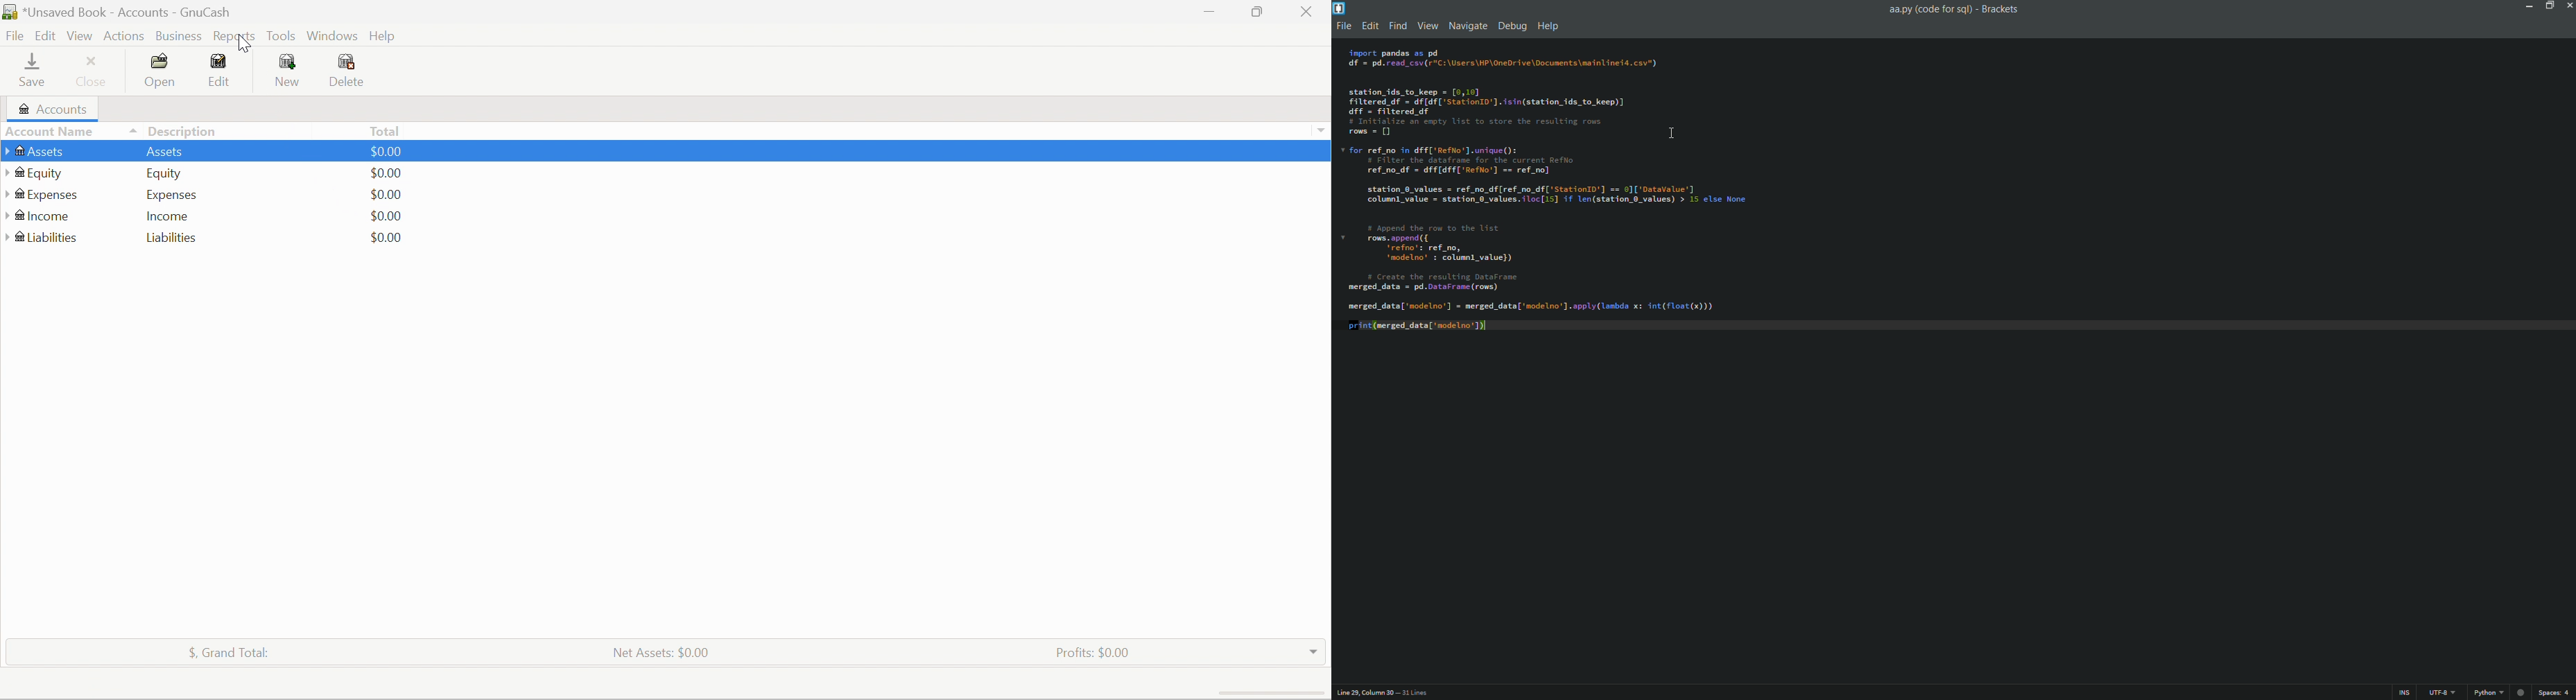 The width and height of the screenshot is (2576, 700). Describe the element at coordinates (44, 196) in the screenshot. I see `Expenses` at that location.